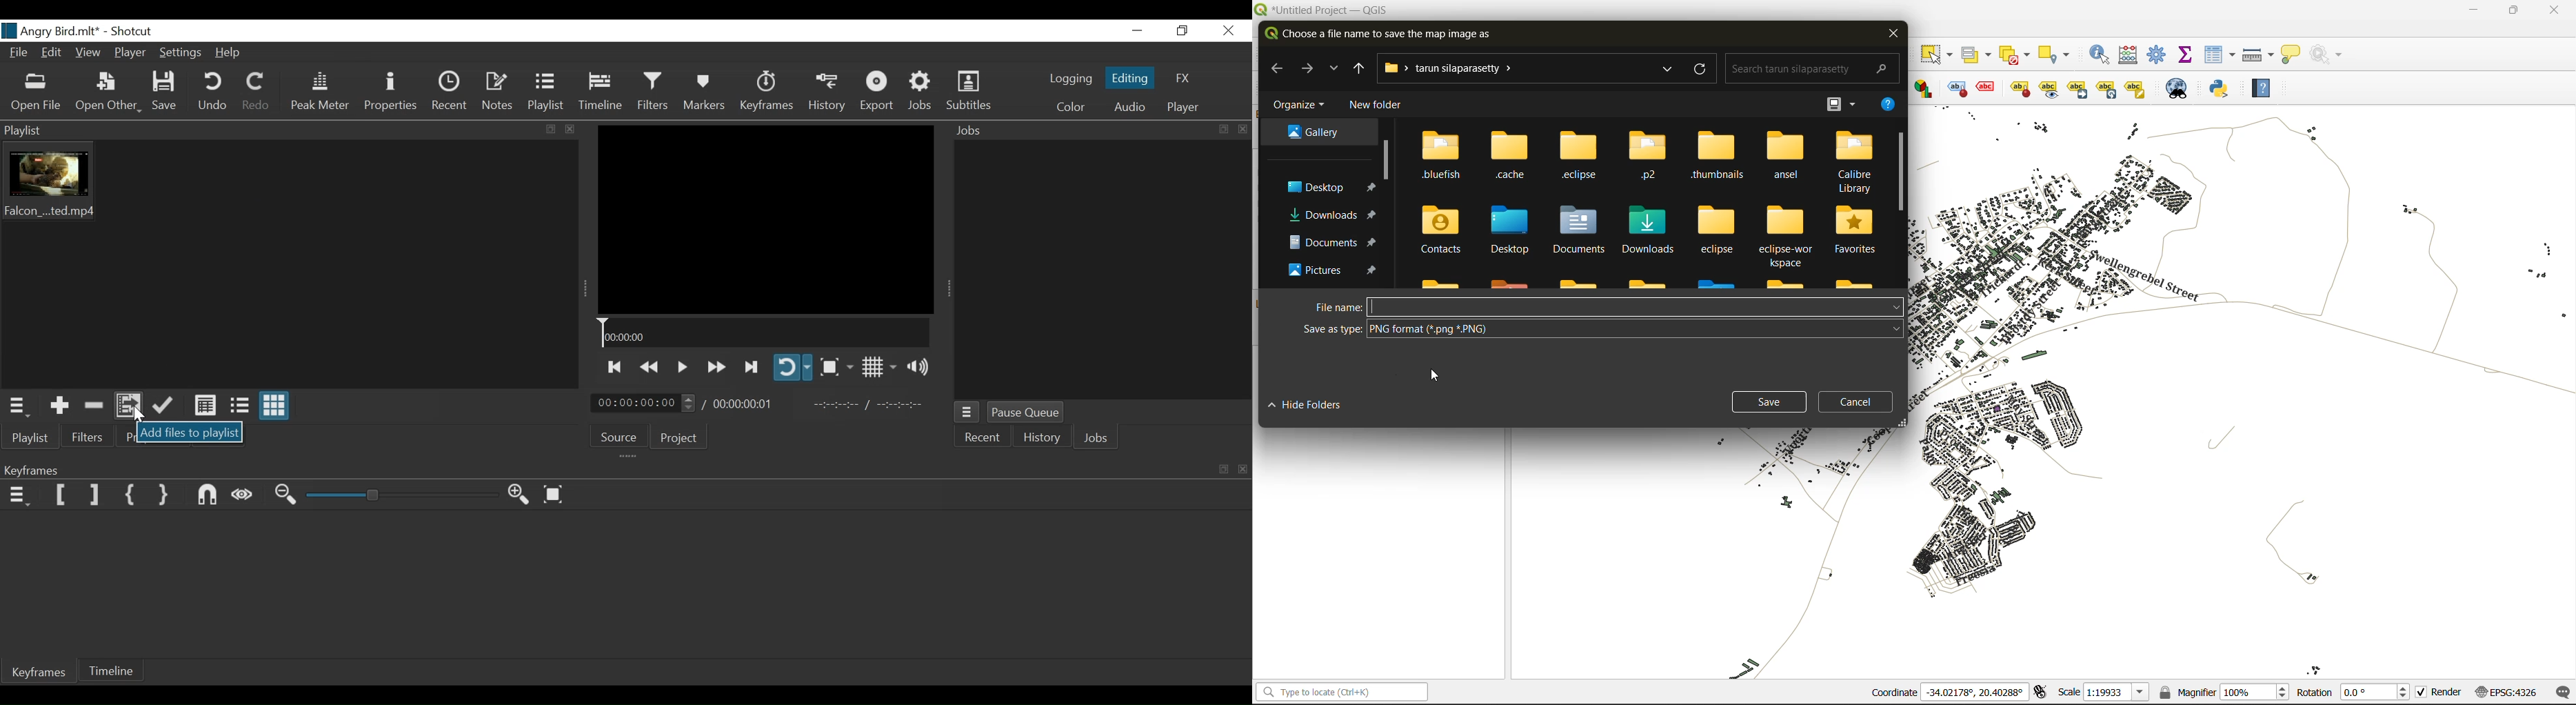  What do you see at coordinates (870, 403) in the screenshot?
I see `In point` at bounding box center [870, 403].